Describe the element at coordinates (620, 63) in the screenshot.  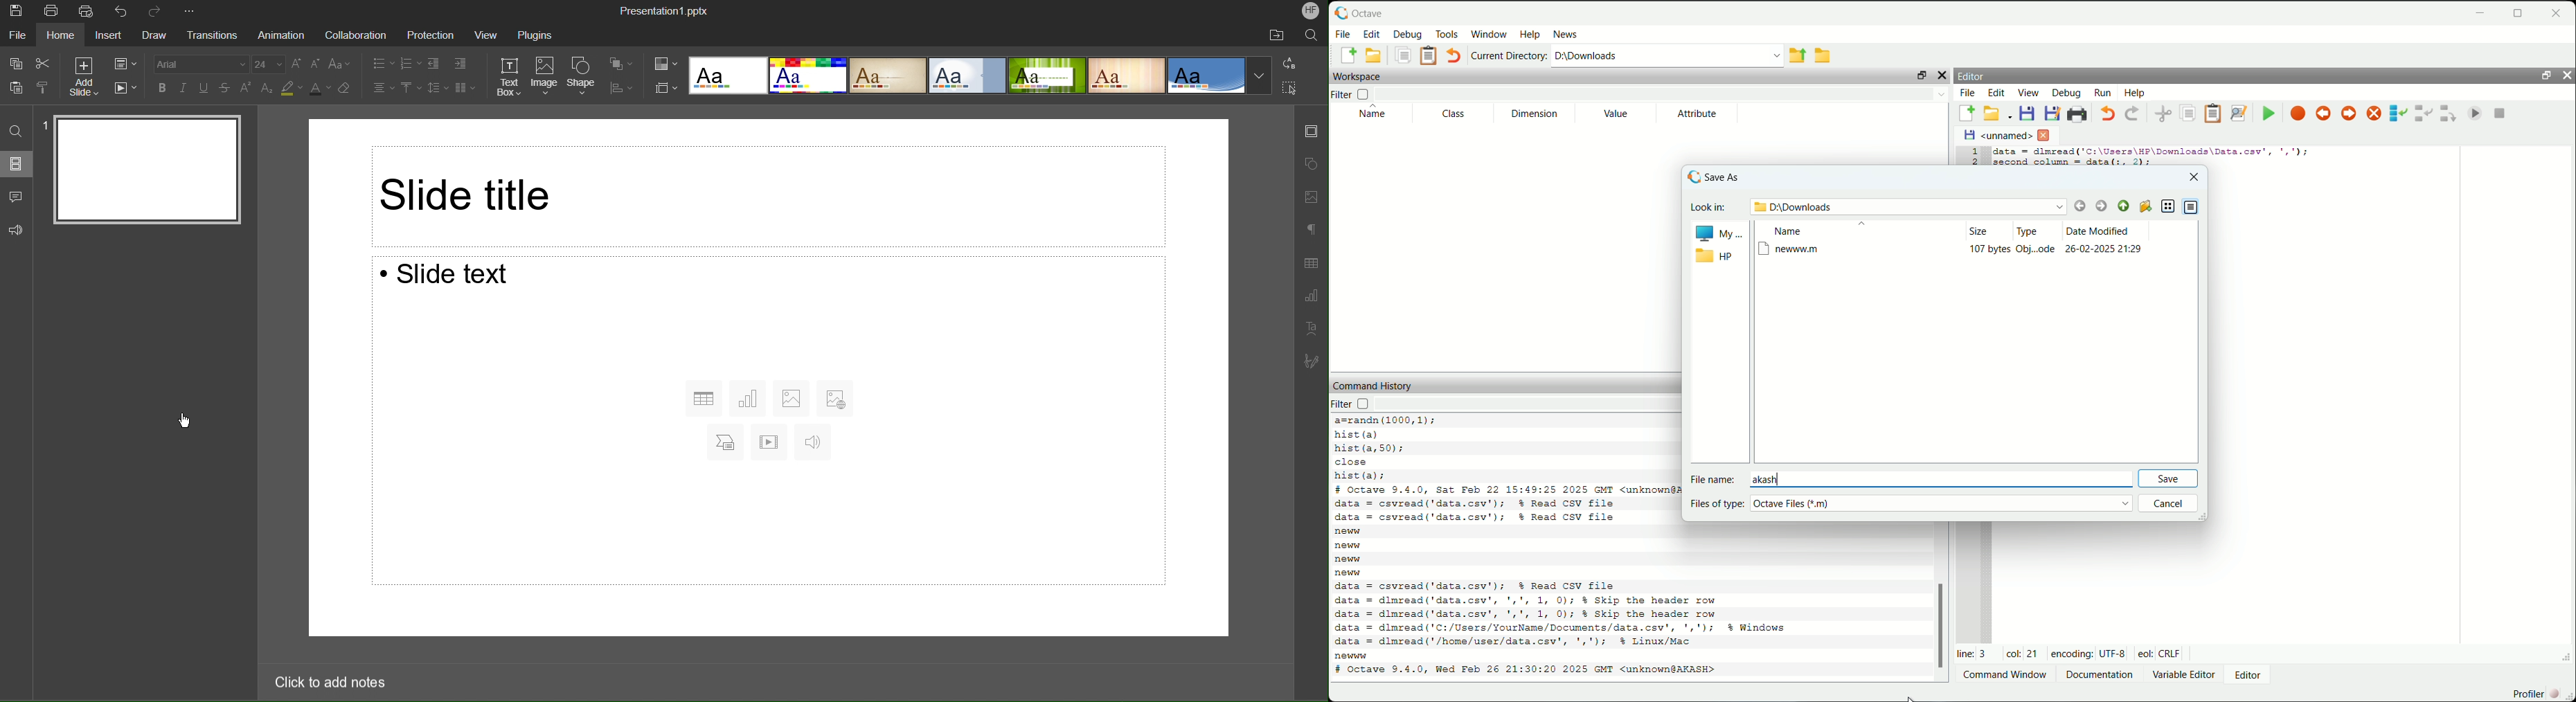
I see `Arrange` at that location.